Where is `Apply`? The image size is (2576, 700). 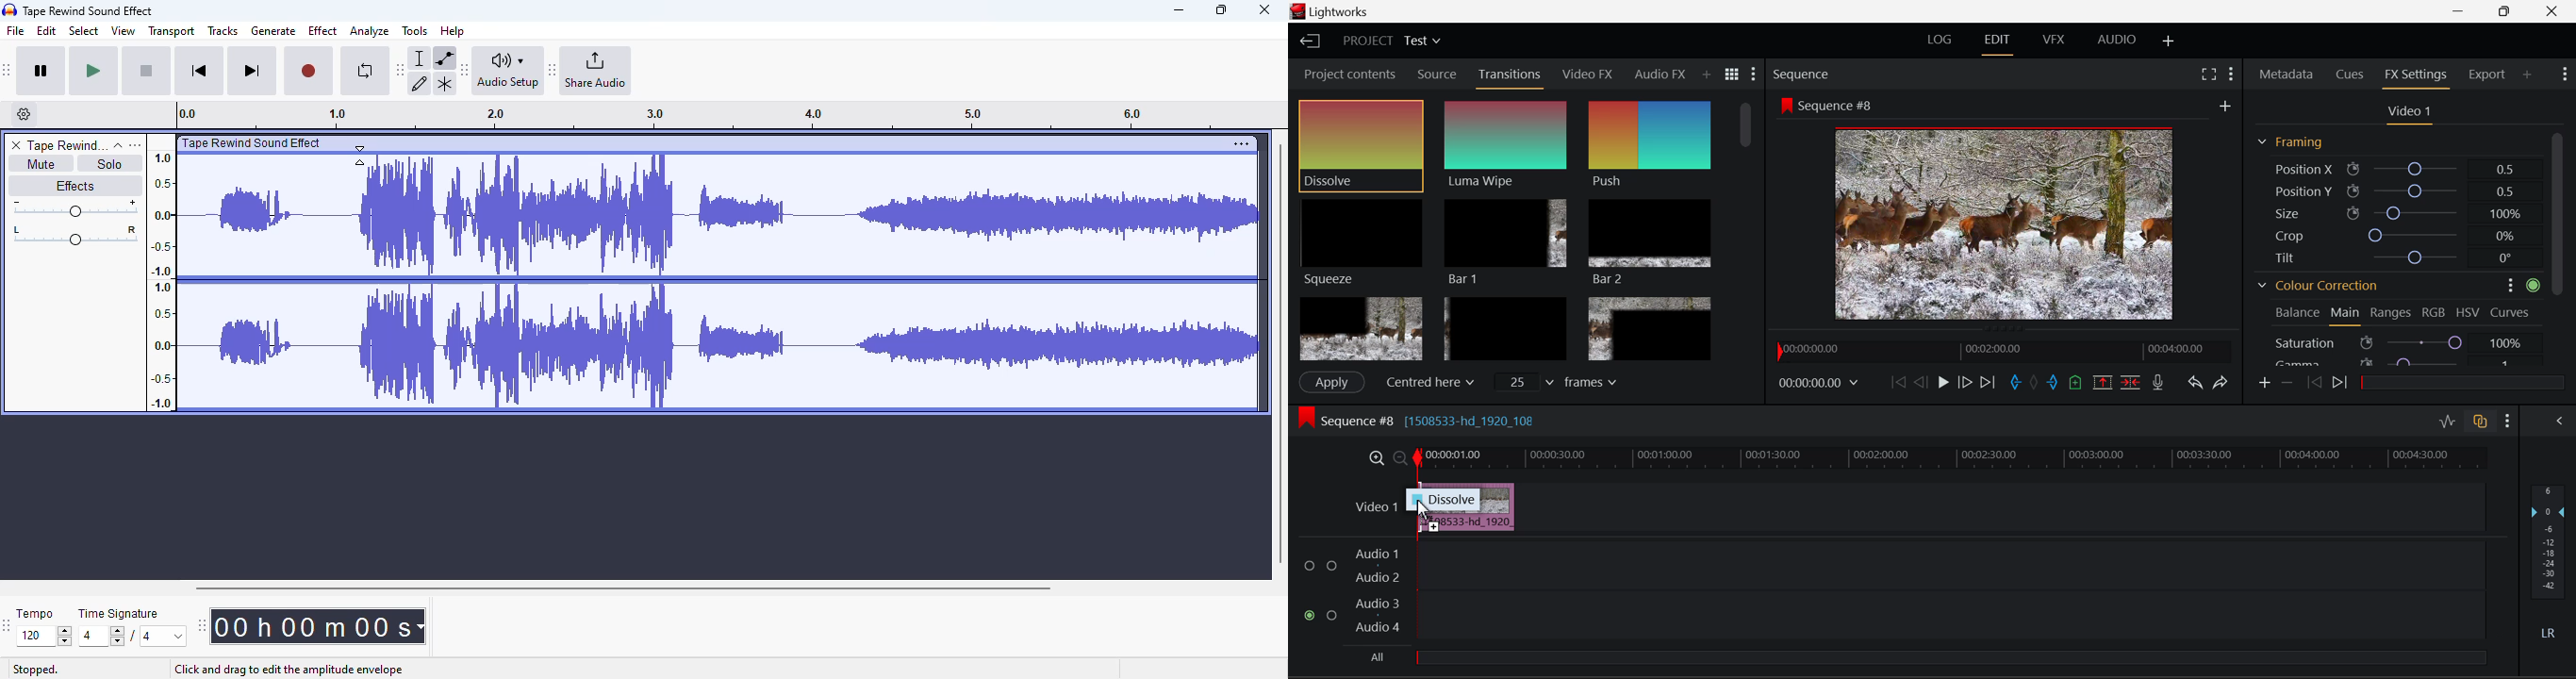
Apply is located at coordinates (1332, 382).